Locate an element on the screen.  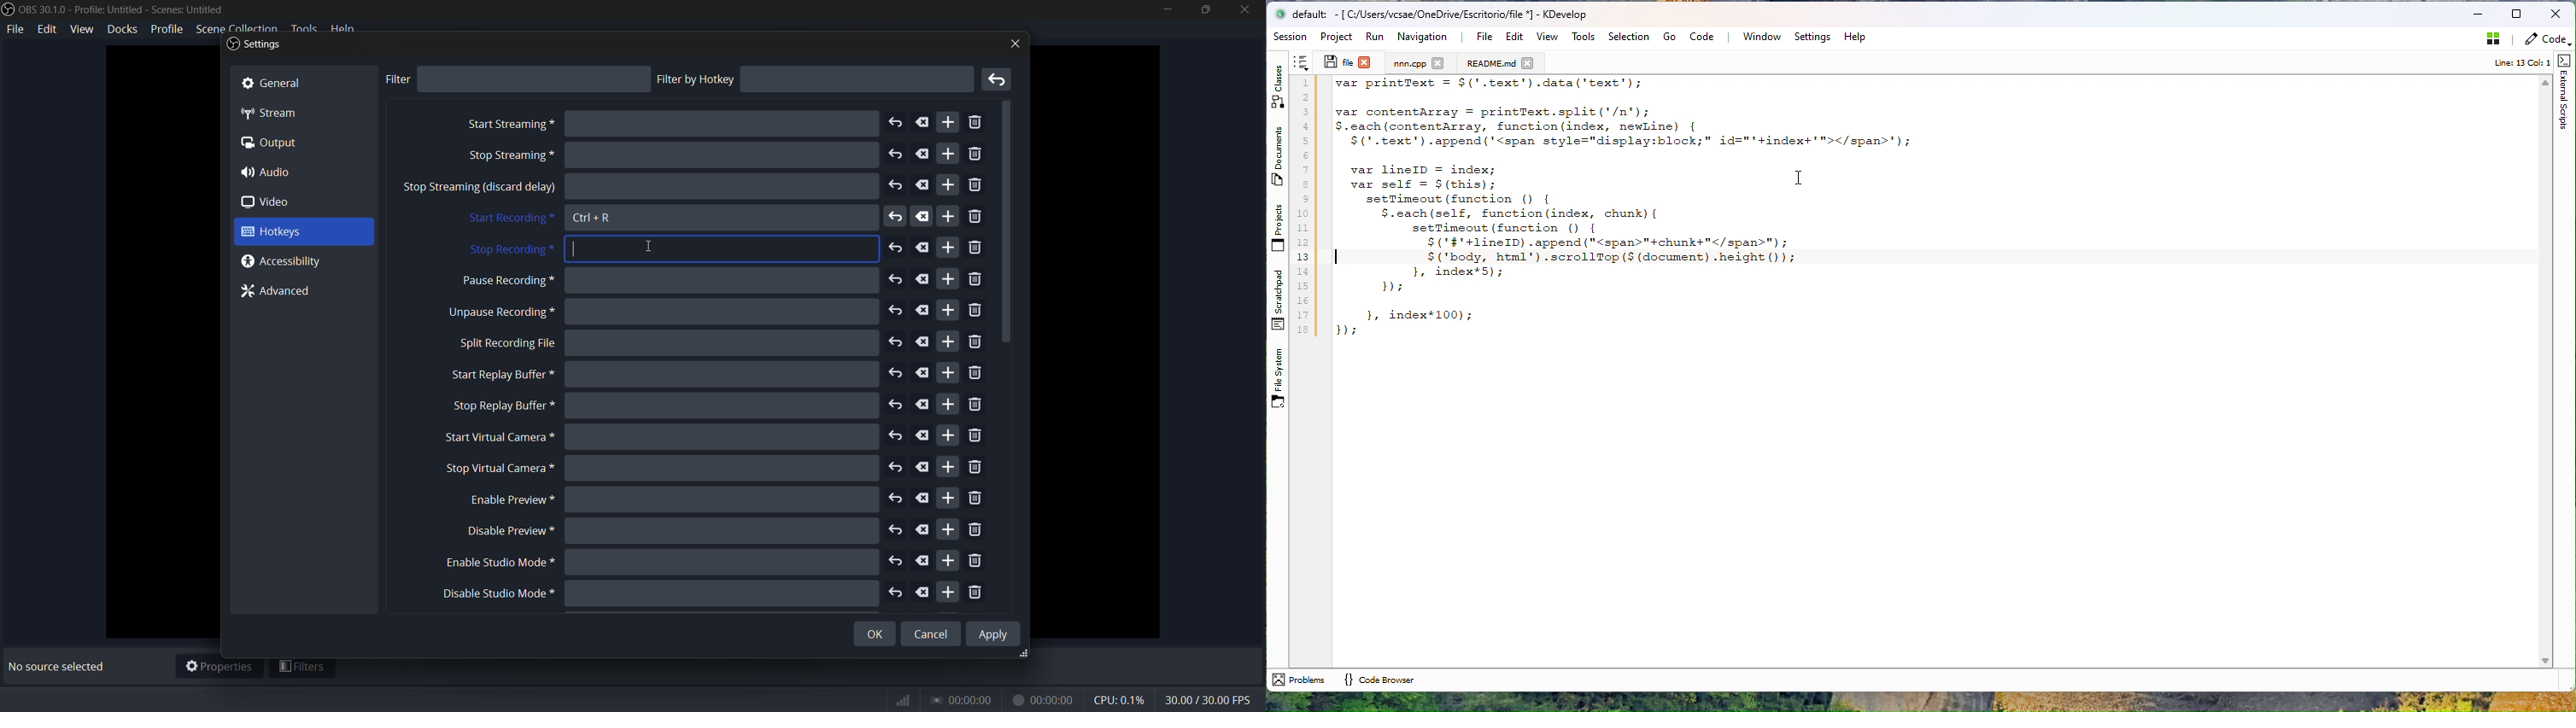
undo is located at coordinates (896, 500).